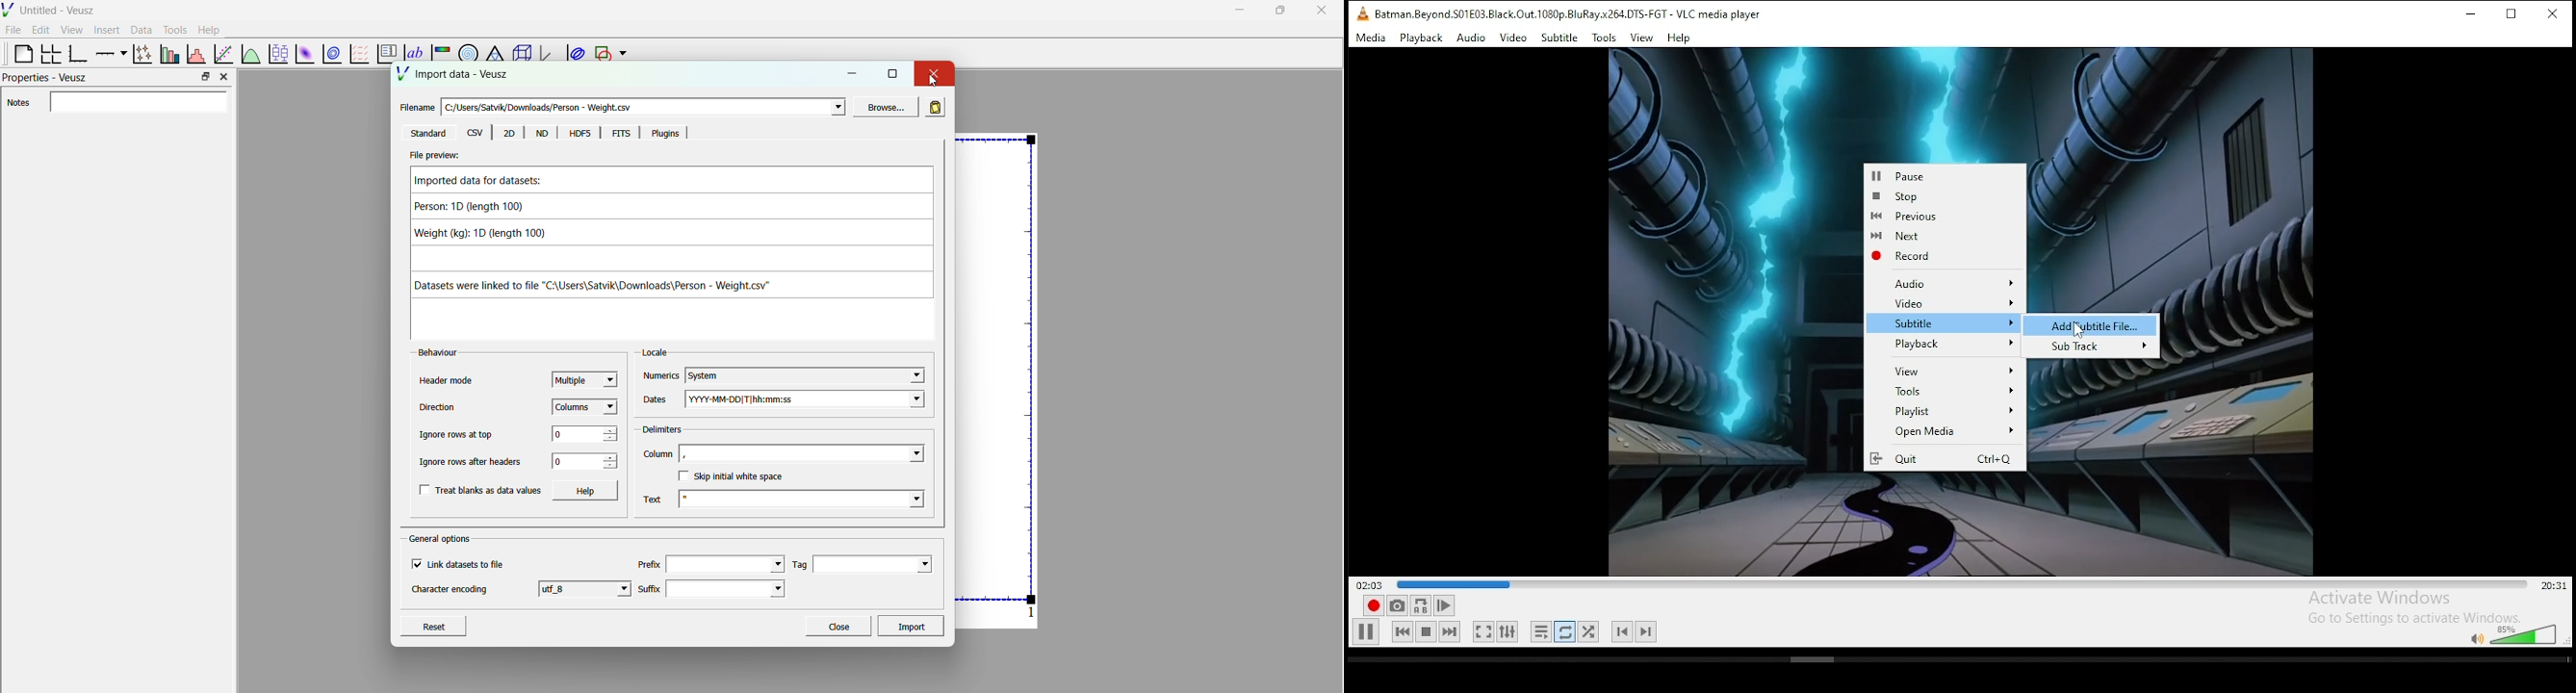  I want to click on play/pause, so click(1366, 632).